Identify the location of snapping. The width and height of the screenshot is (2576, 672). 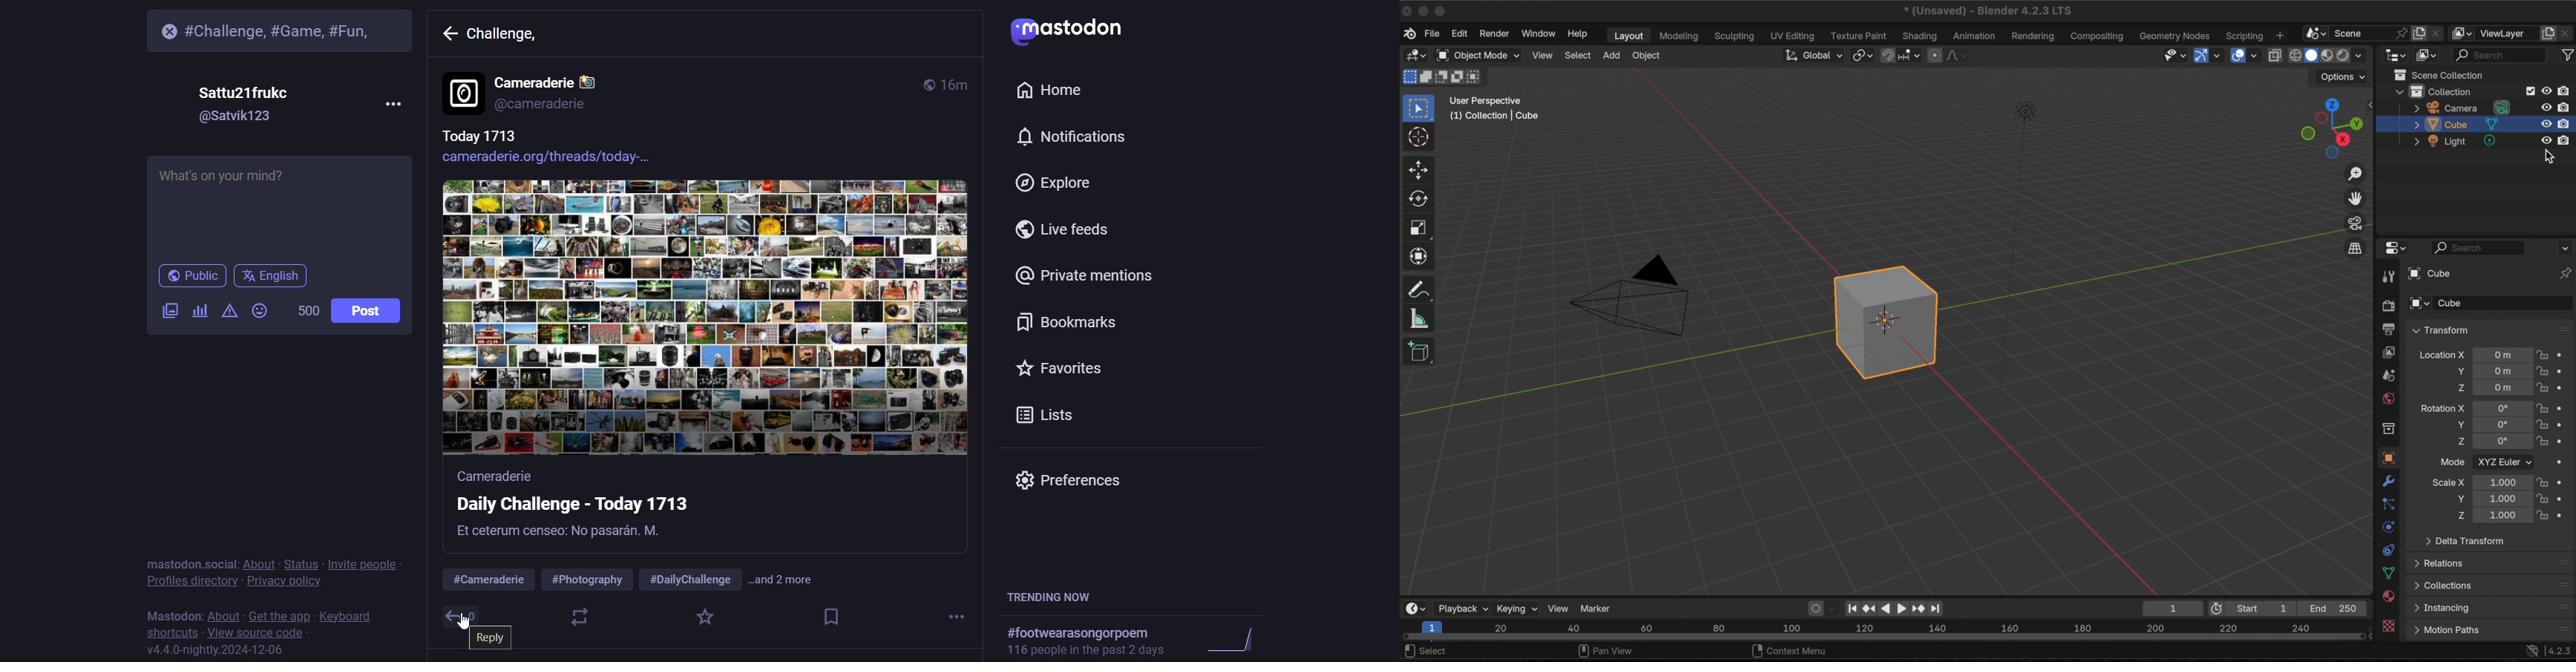
(1900, 54).